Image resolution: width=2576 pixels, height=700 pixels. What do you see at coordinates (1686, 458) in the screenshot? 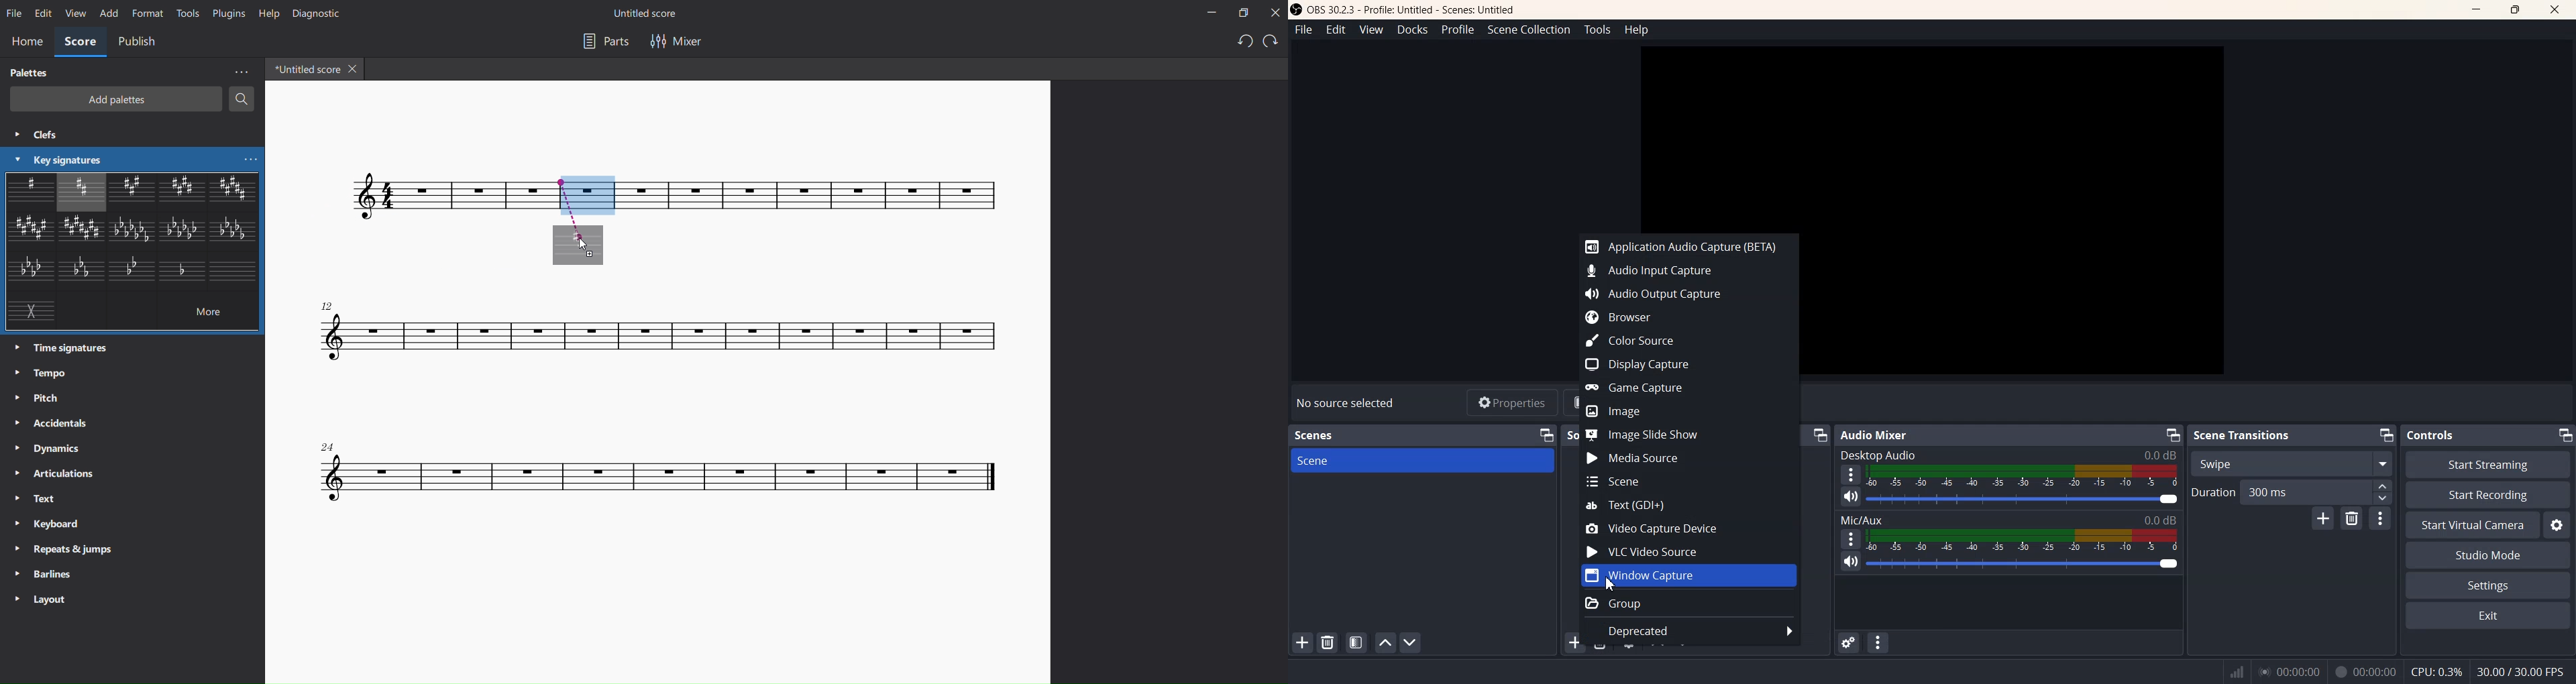
I see `Media Source` at bounding box center [1686, 458].